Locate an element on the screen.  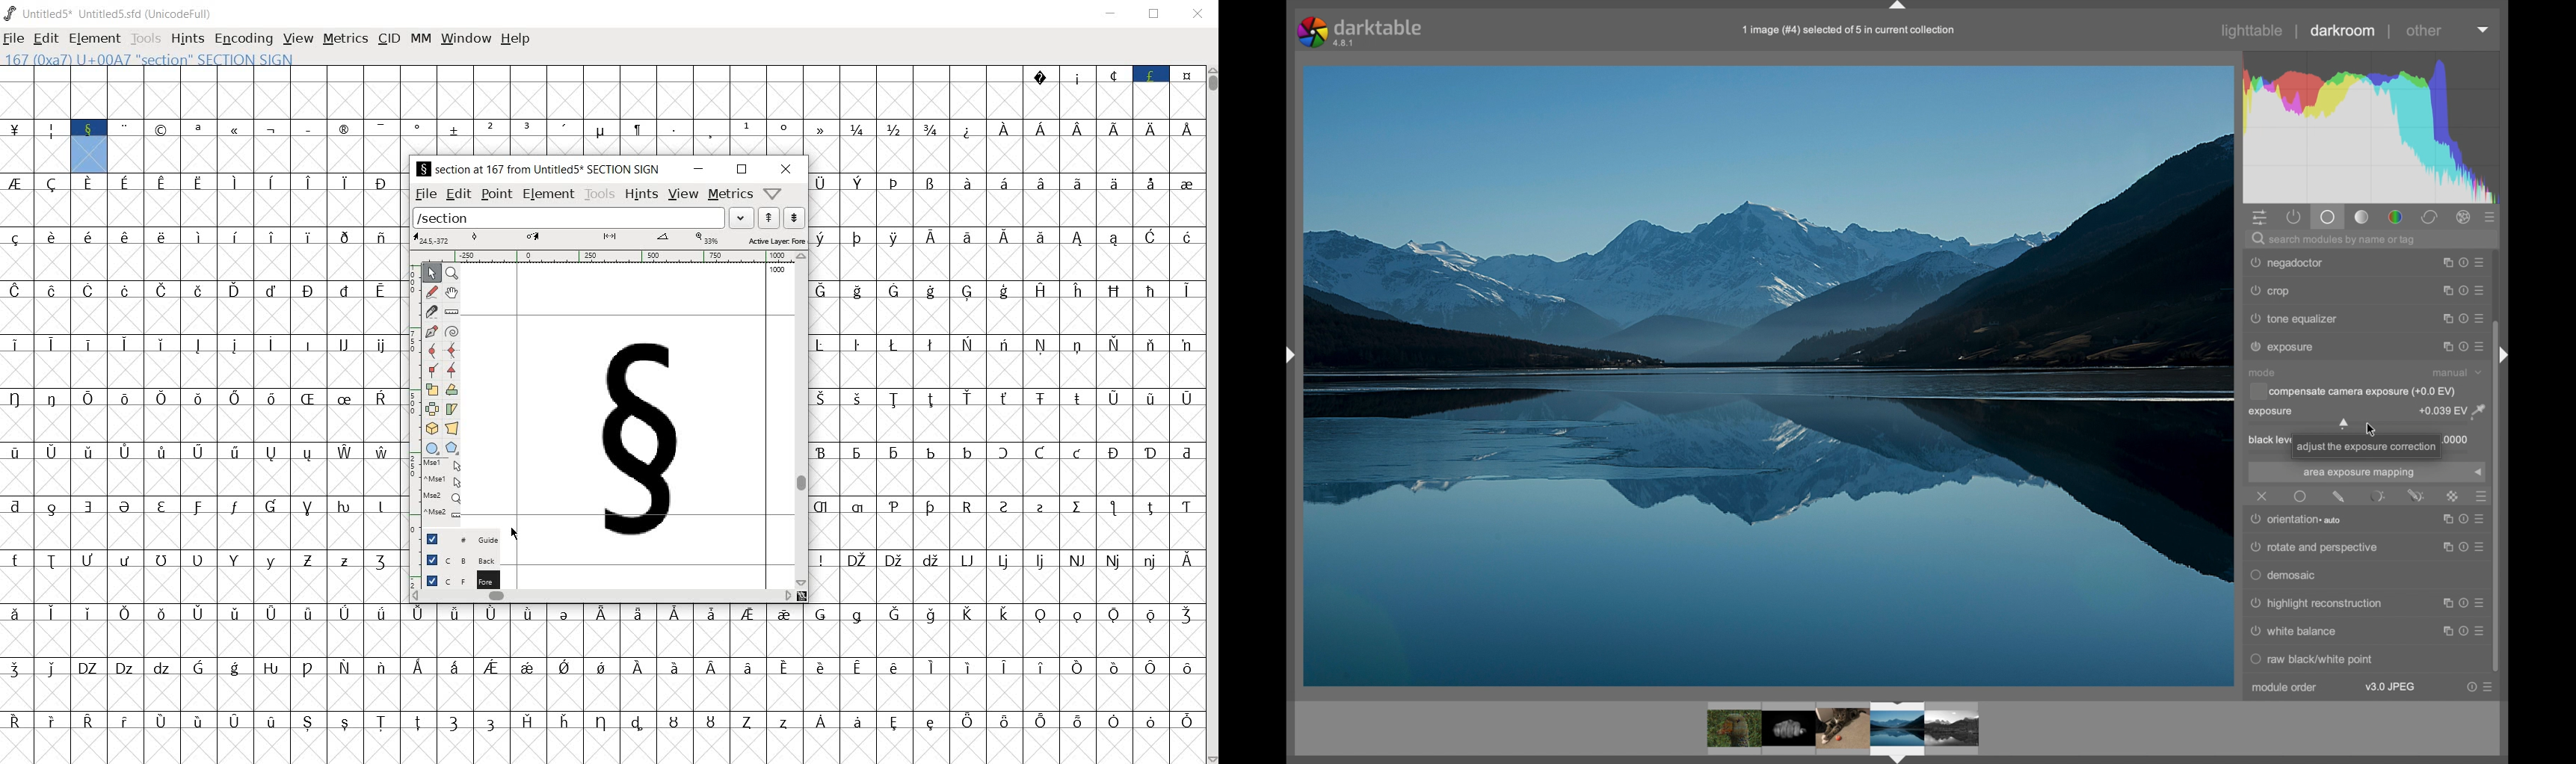
more options is located at coordinates (2465, 347).